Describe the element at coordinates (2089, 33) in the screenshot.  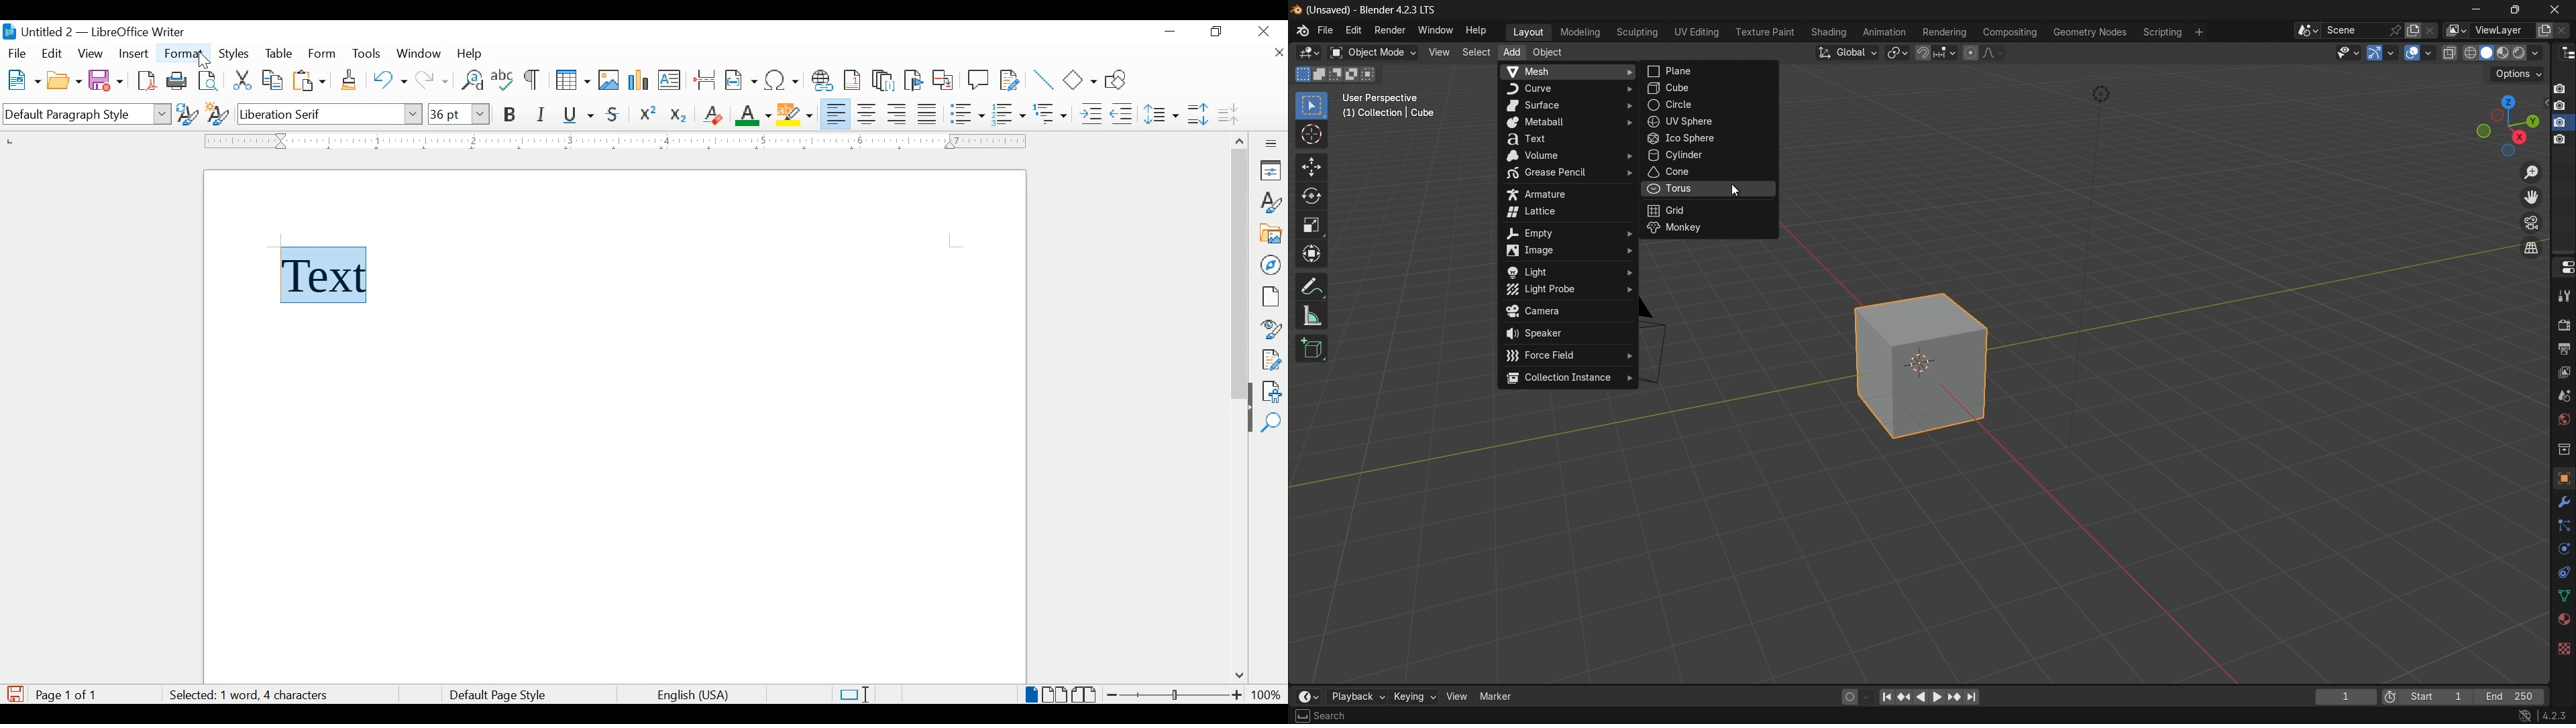
I see `geometry nodes` at that location.